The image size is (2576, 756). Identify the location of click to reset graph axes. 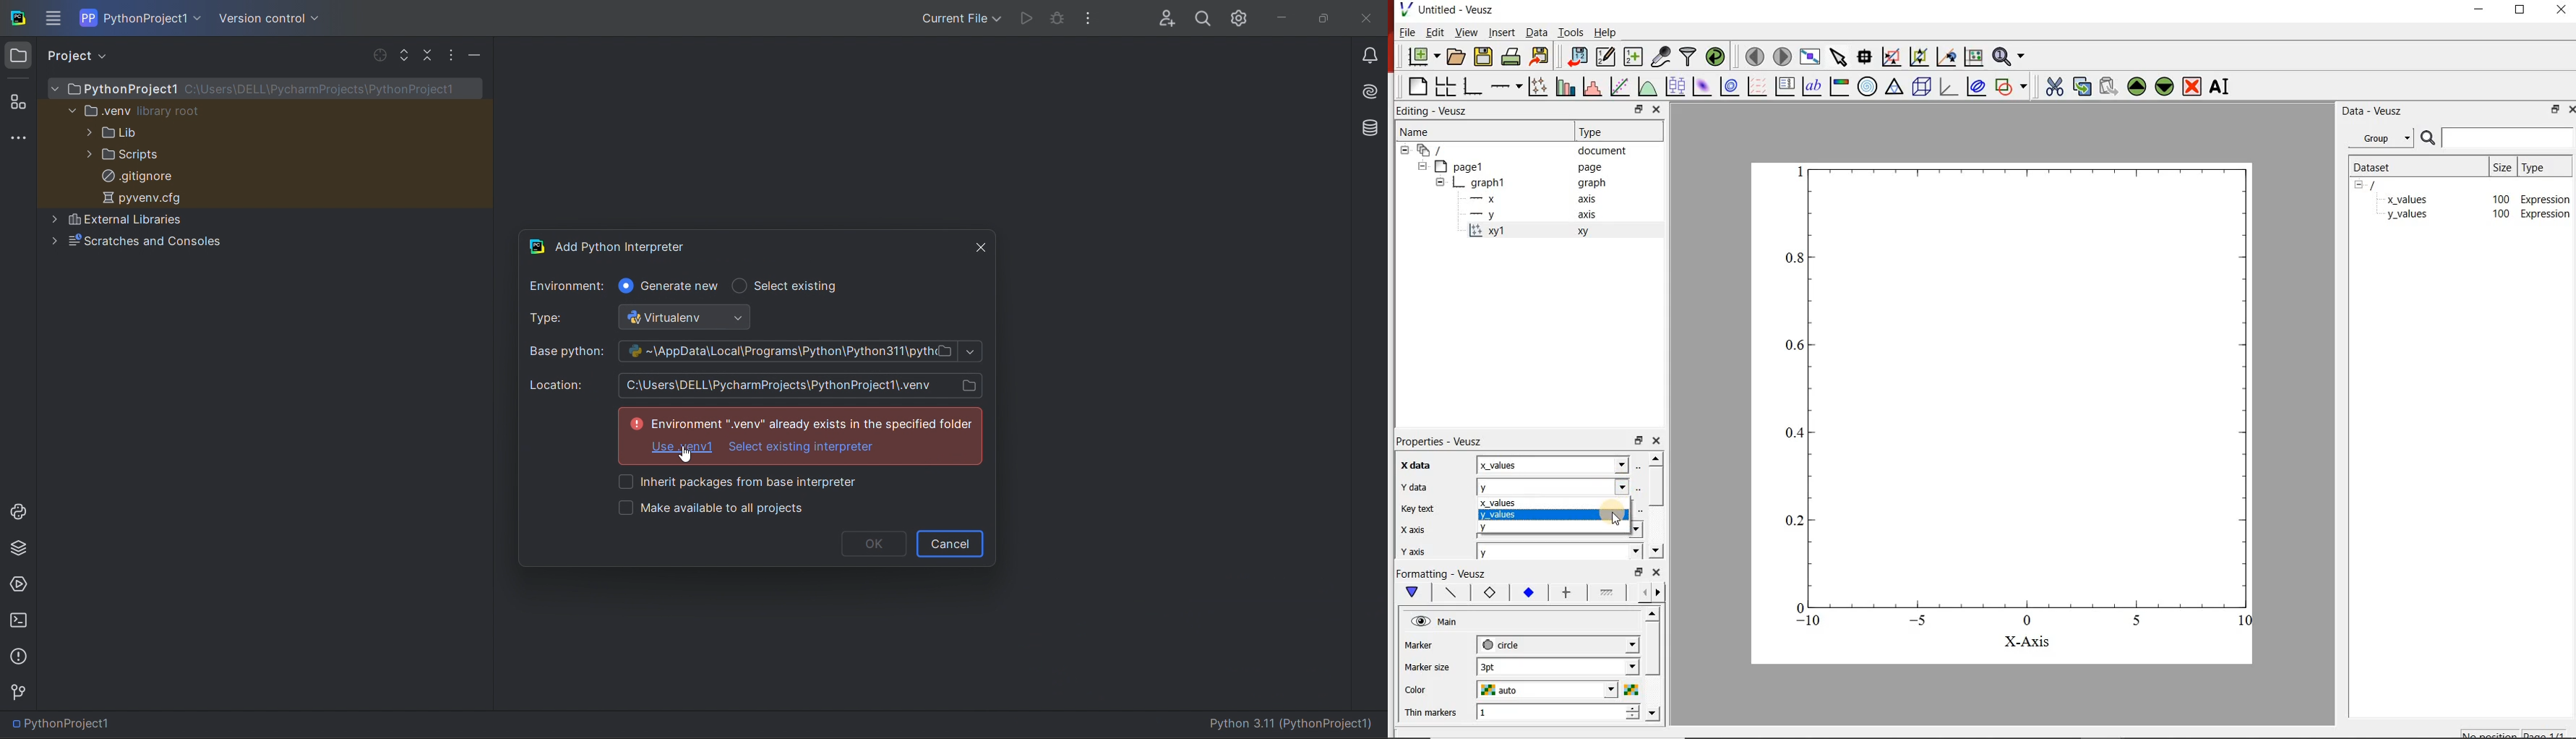
(1973, 57).